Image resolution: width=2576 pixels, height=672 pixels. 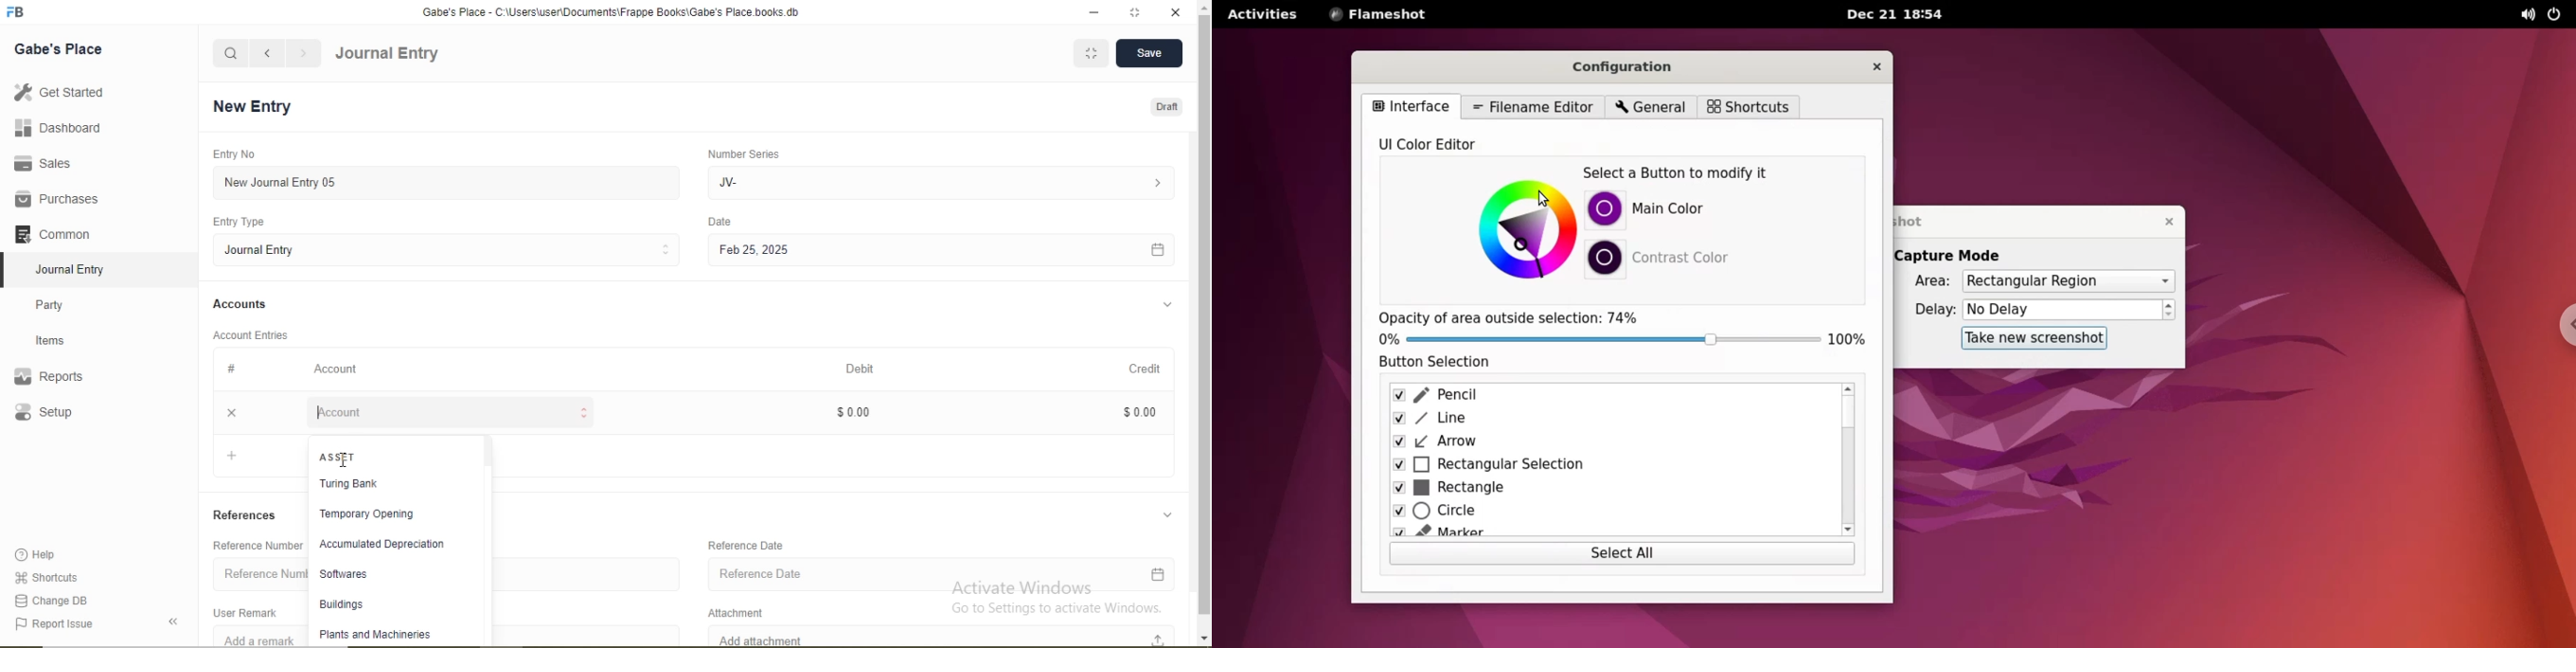 I want to click on Dashboard, so click(x=52, y=129).